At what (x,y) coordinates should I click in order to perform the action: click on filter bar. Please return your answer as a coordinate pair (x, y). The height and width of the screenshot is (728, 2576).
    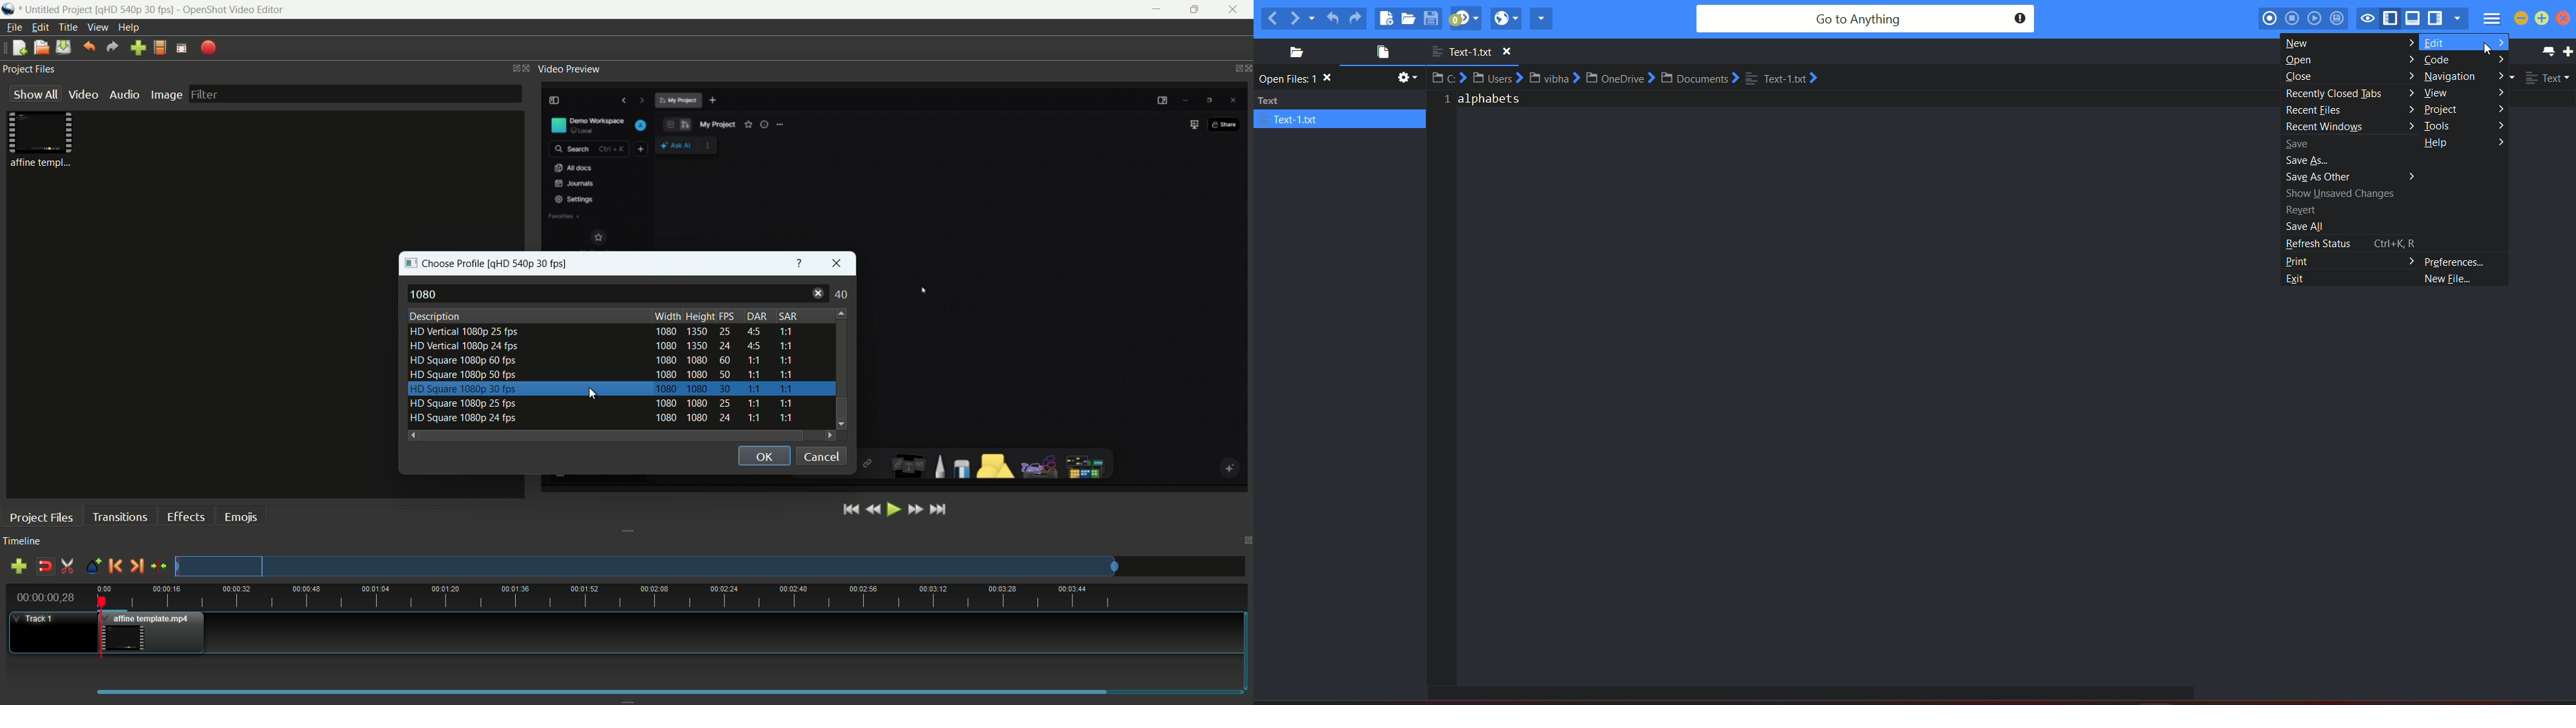
    Looking at the image, I should click on (355, 93).